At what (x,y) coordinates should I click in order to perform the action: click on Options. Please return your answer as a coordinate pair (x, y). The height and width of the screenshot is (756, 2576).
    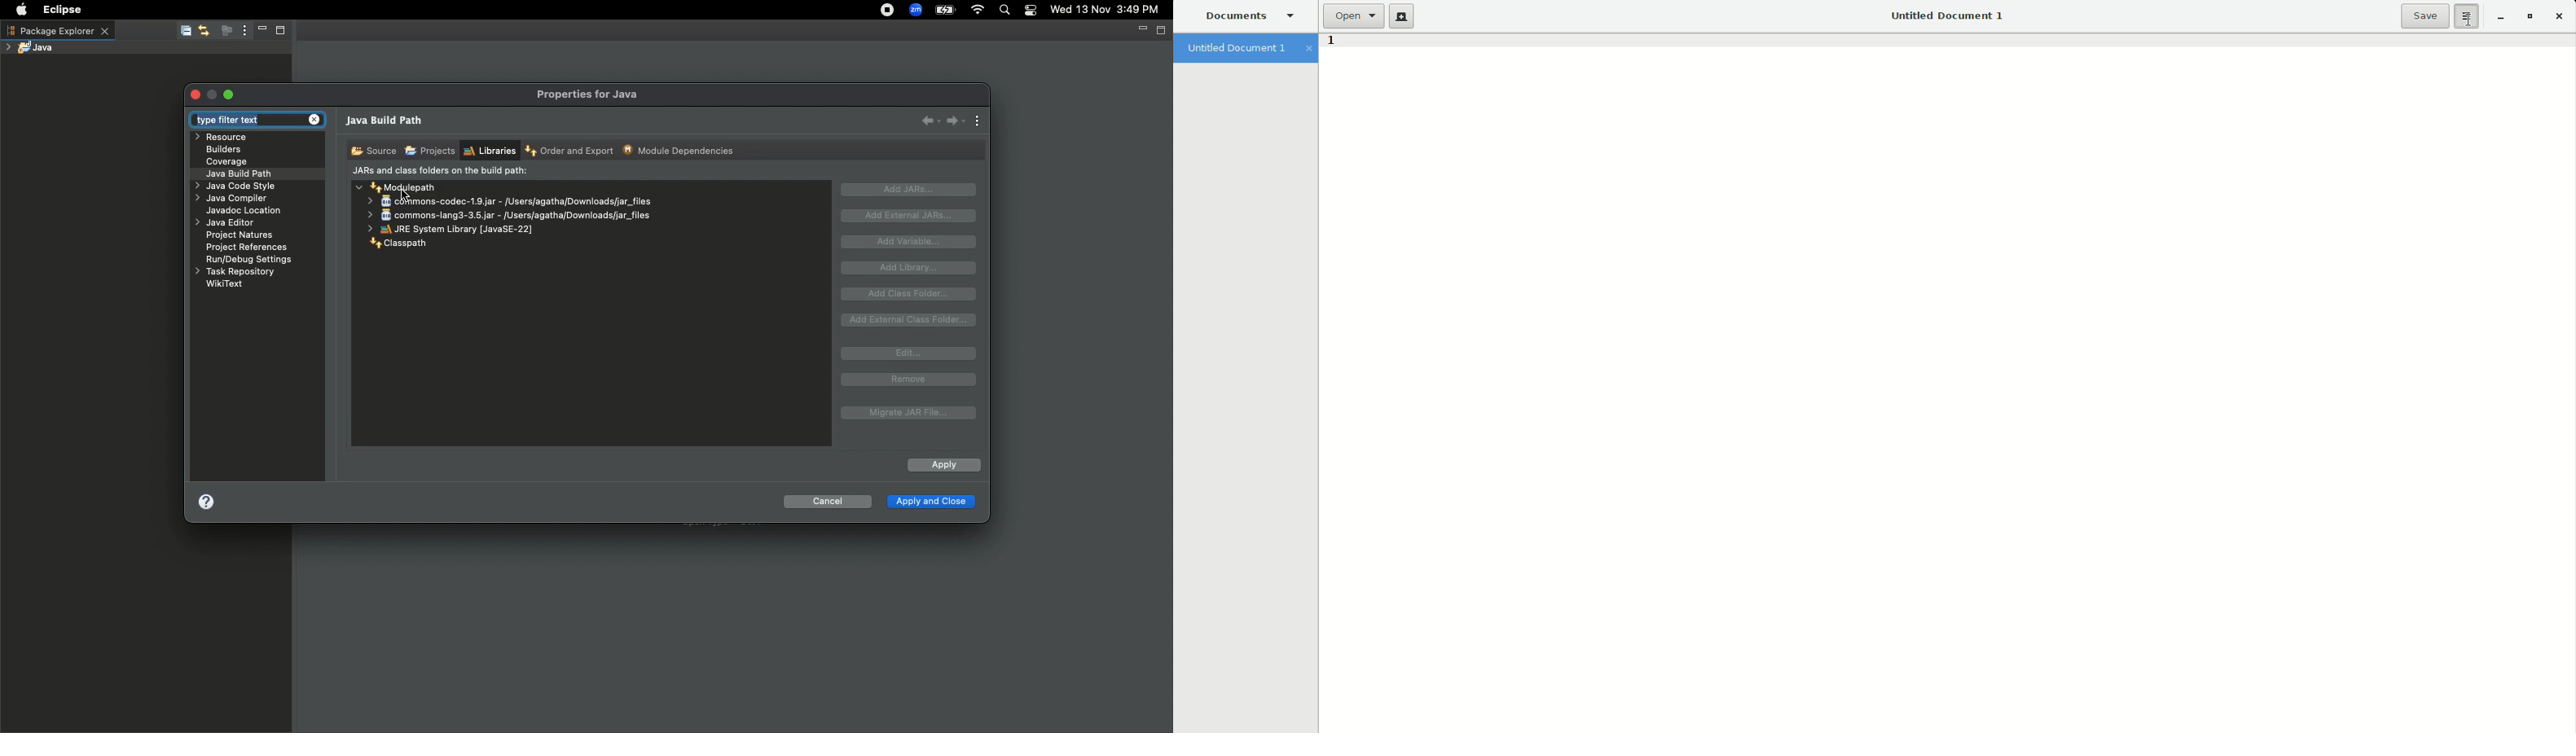
    Looking at the image, I should click on (2468, 17).